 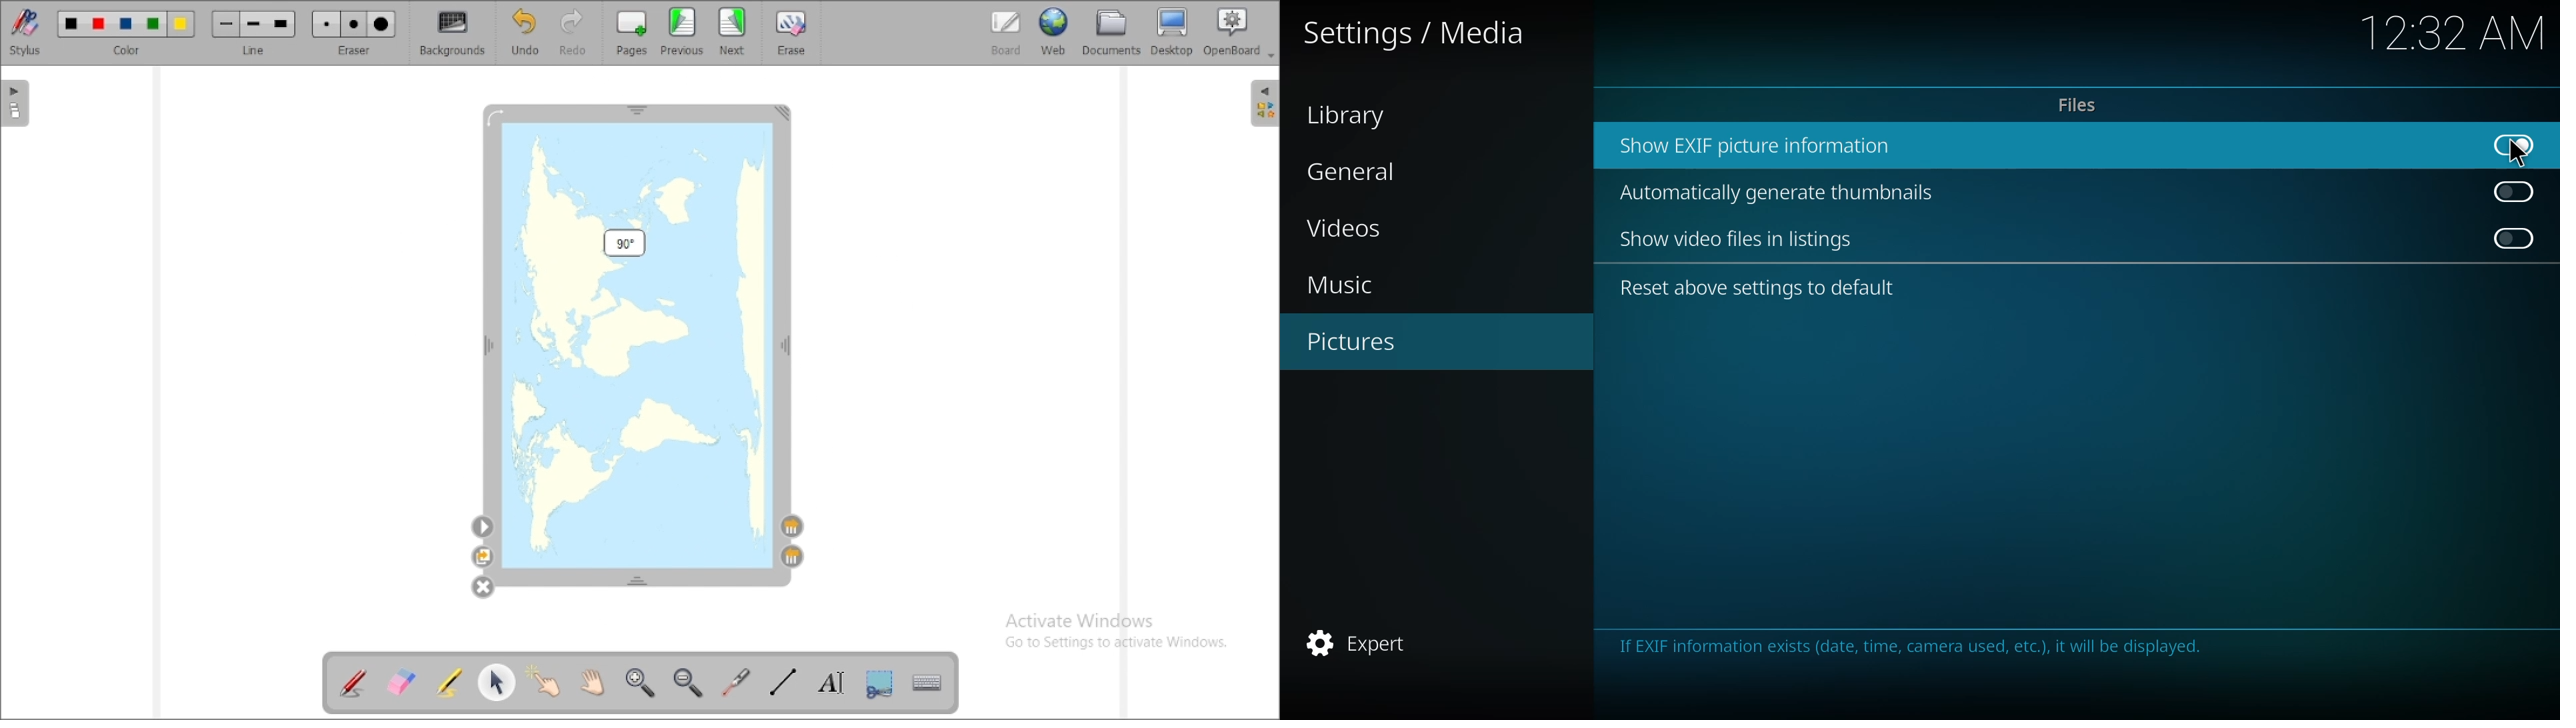 What do you see at coordinates (127, 32) in the screenshot?
I see `color` at bounding box center [127, 32].